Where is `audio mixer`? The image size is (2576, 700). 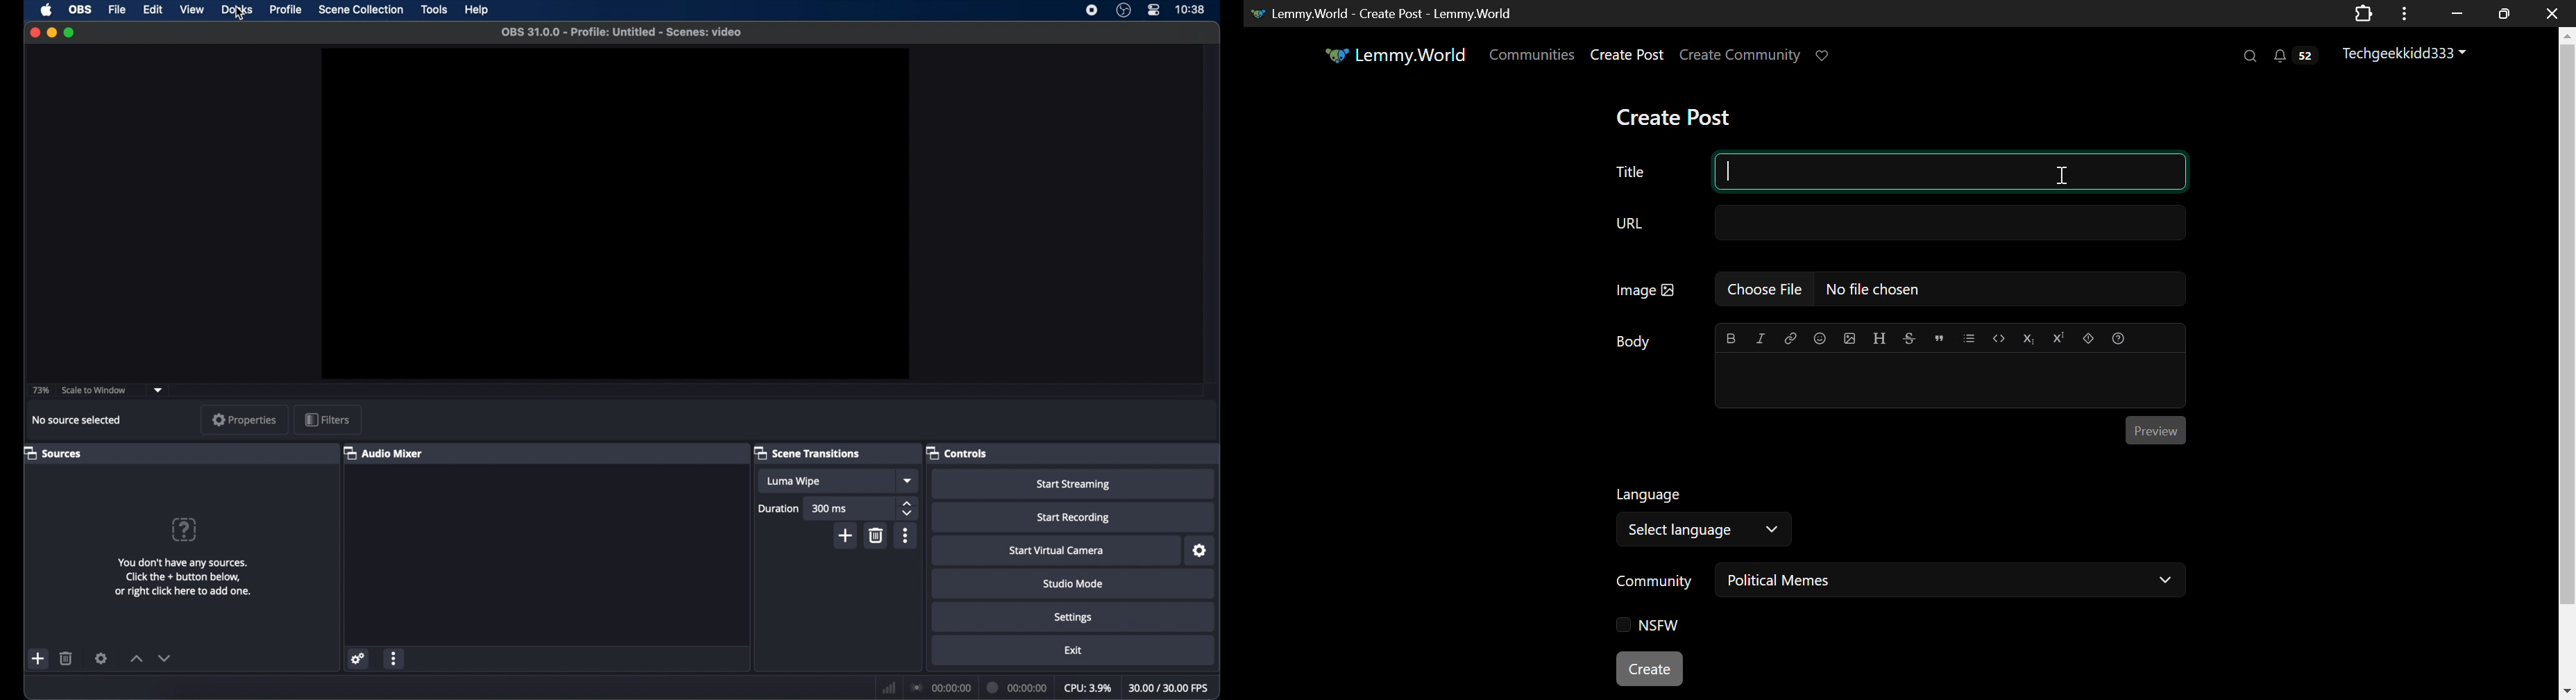 audio mixer is located at coordinates (382, 452).